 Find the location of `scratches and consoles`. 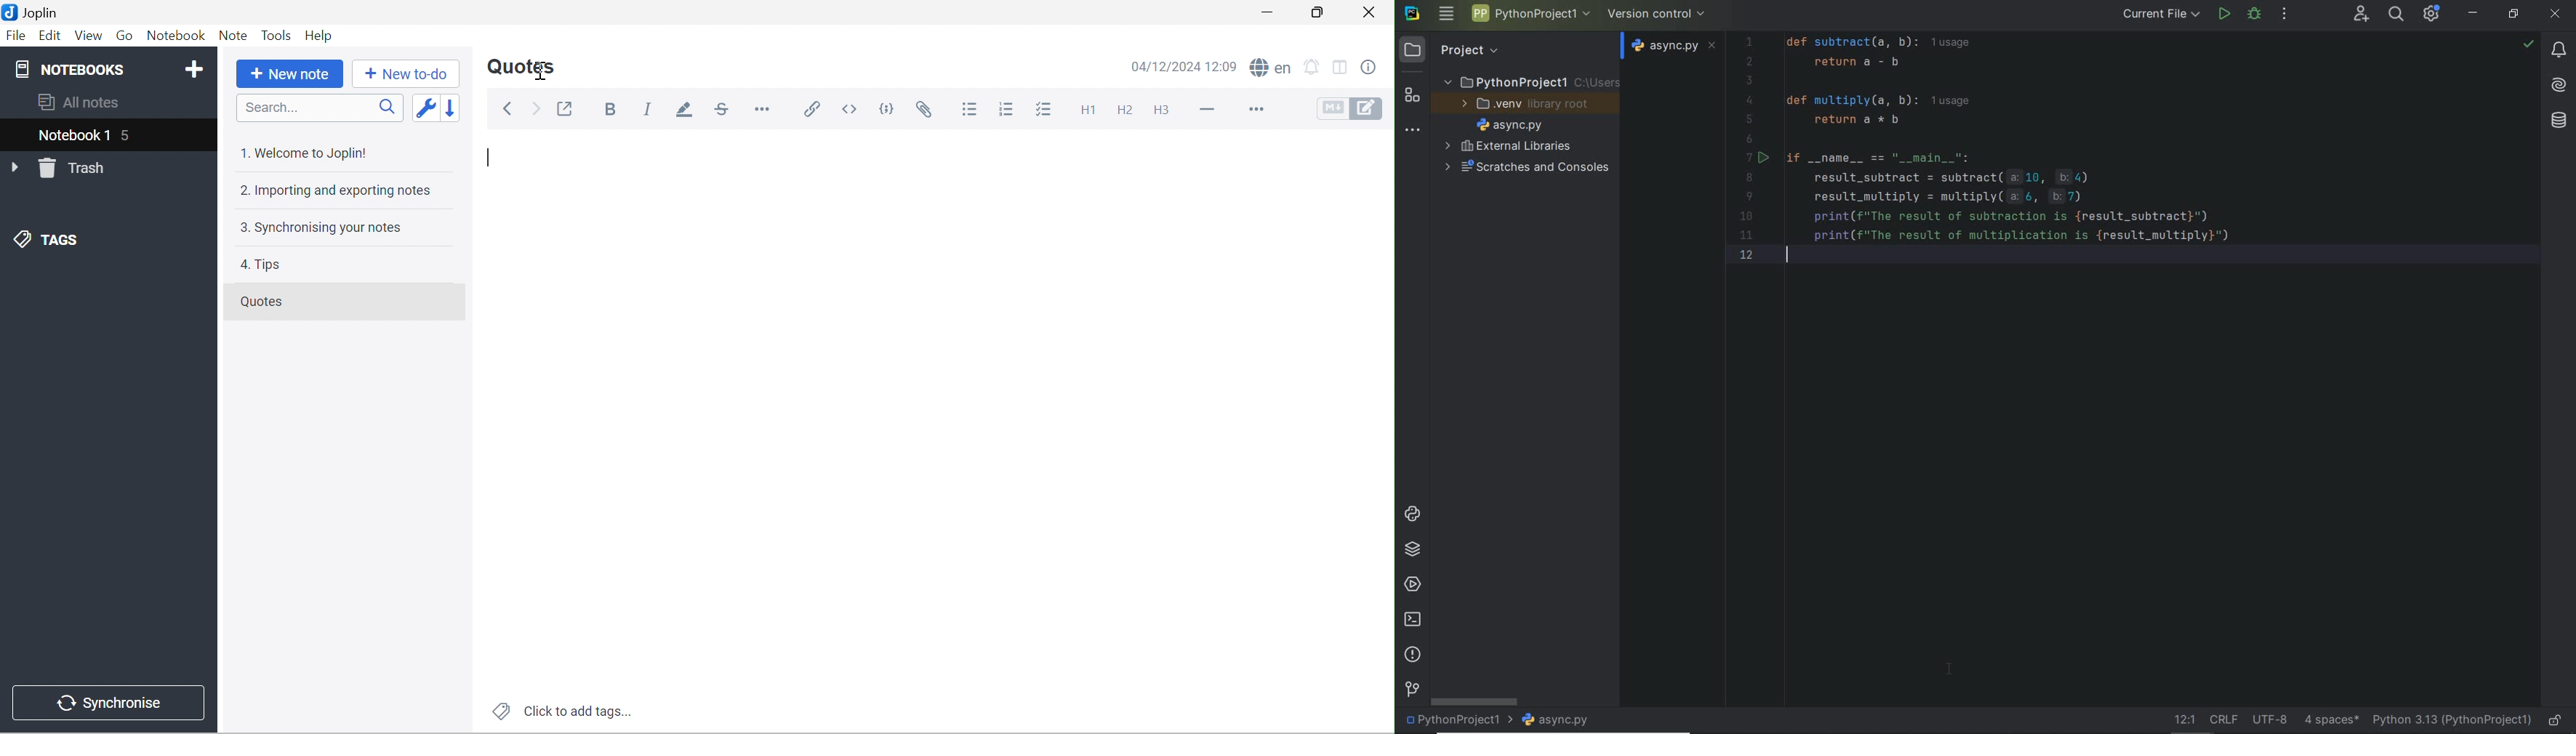

scratches and consoles is located at coordinates (1525, 170).